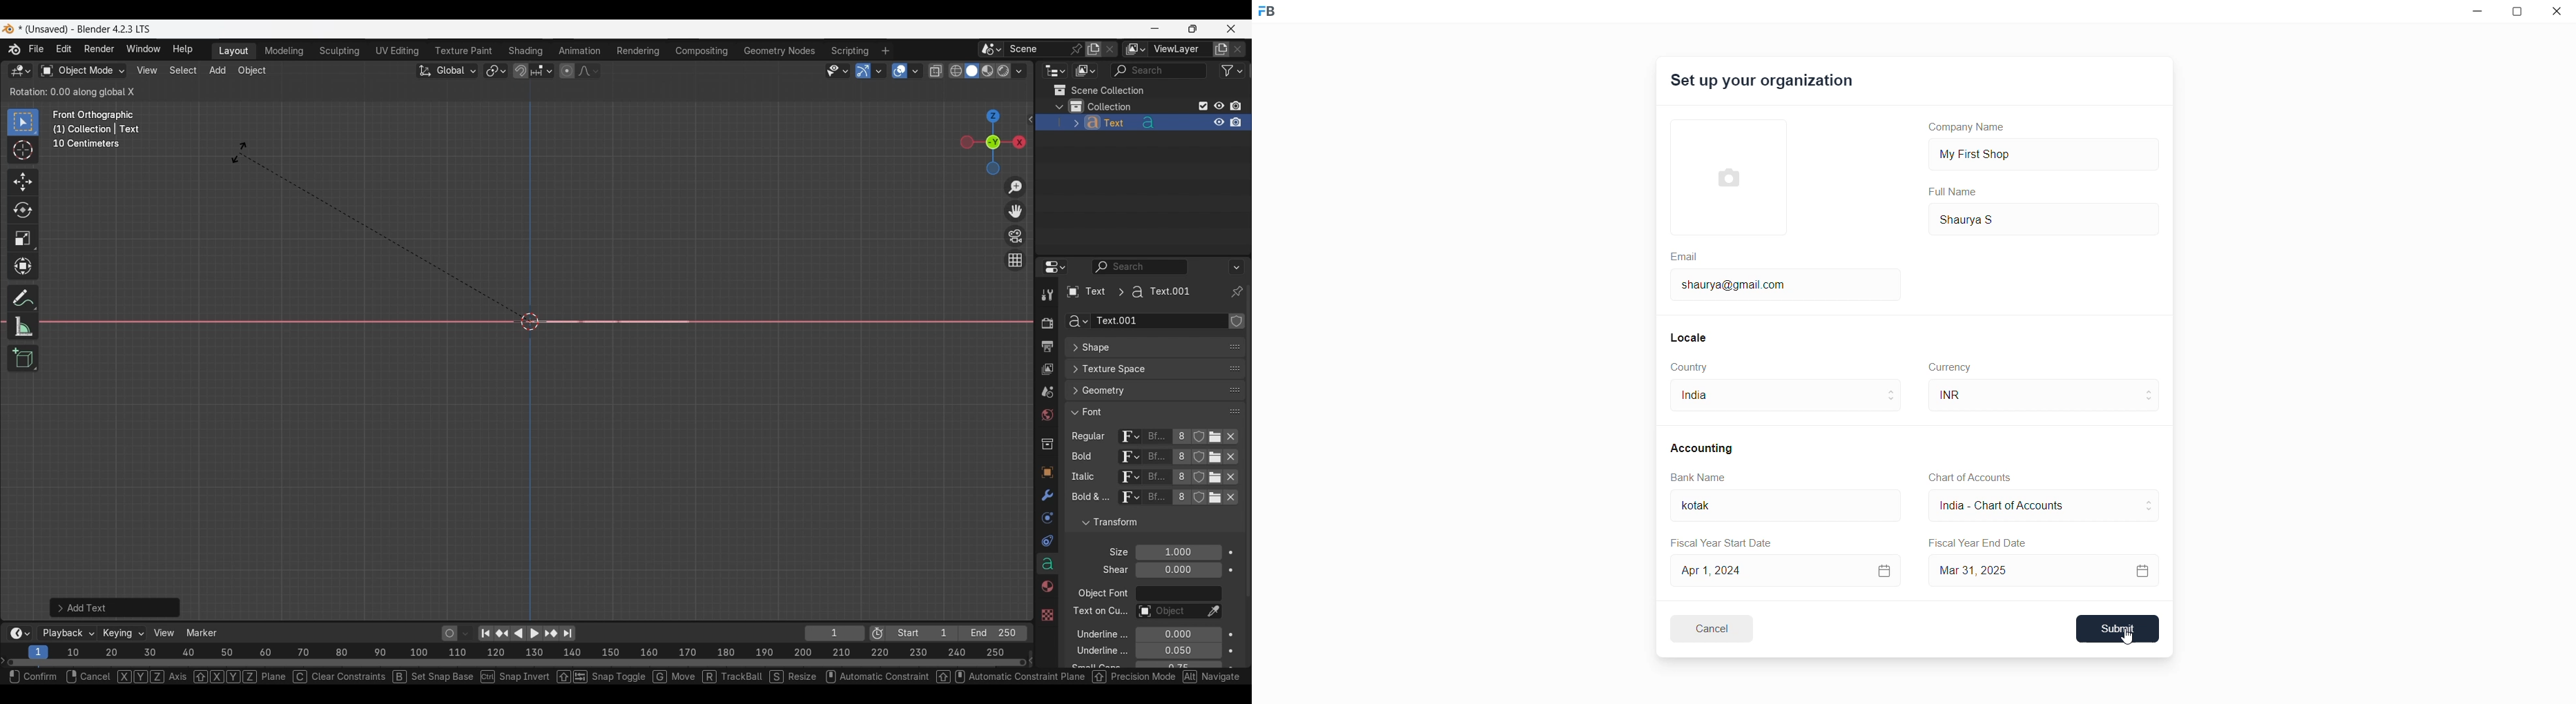  Describe the element at coordinates (1763, 83) in the screenshot. I see `Set up your organization` at that location.